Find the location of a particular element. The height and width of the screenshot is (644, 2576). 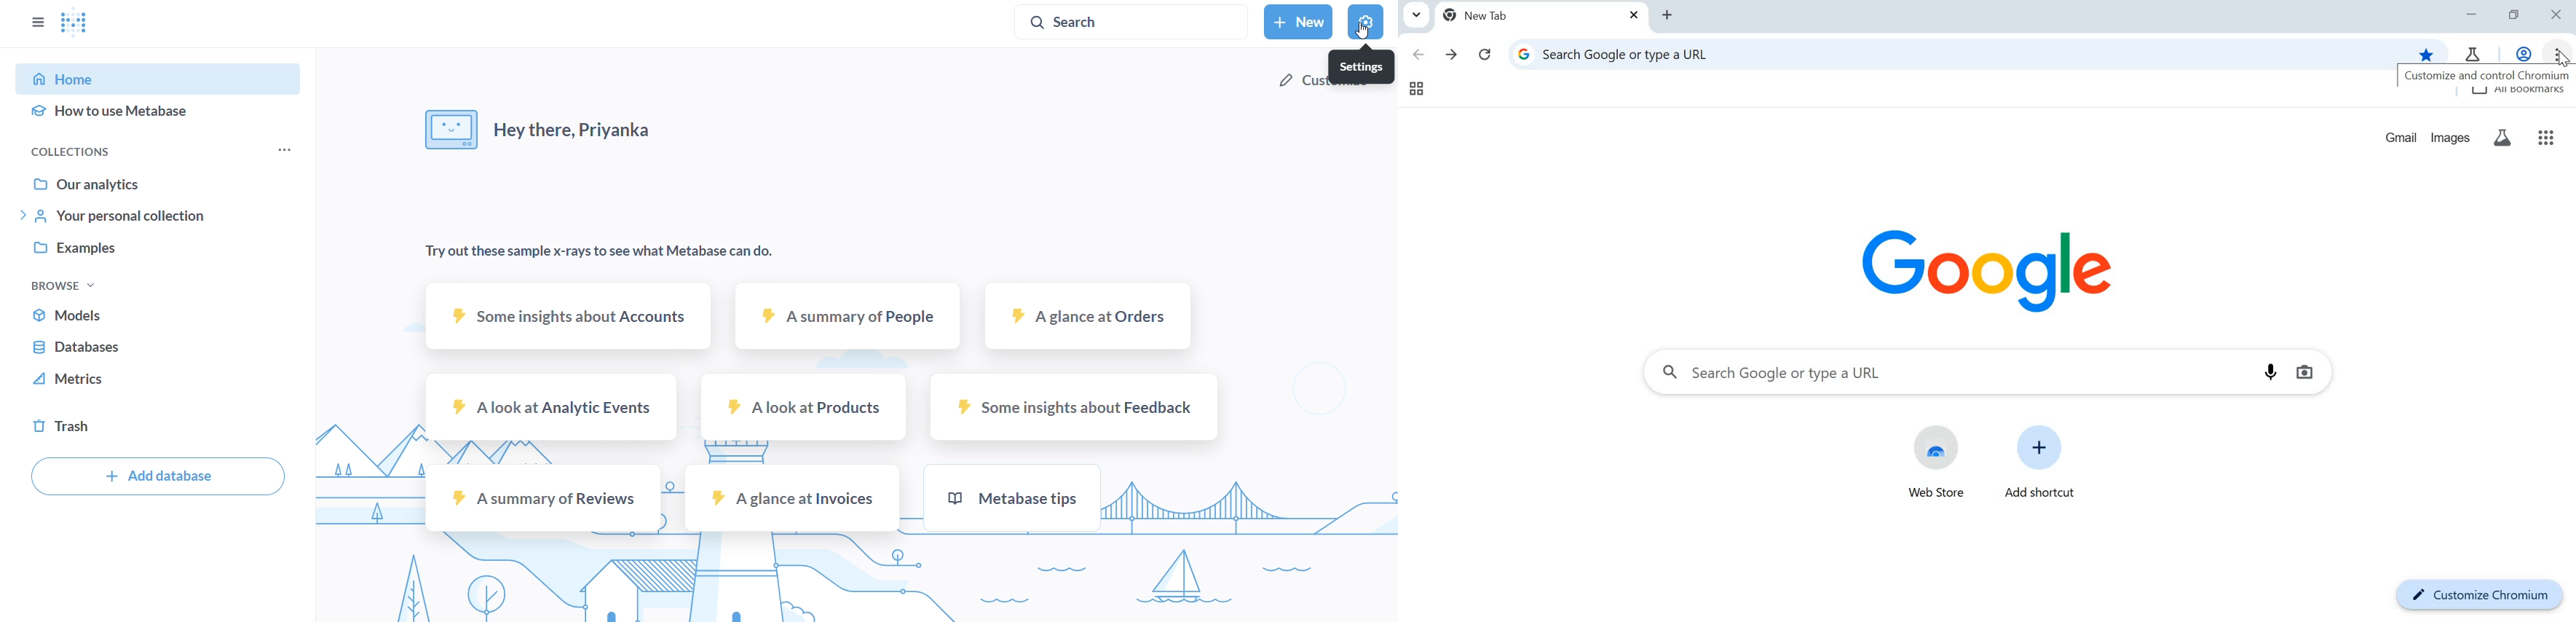

cursor at customize and control chromium option is located at coordinates (2563, 56).